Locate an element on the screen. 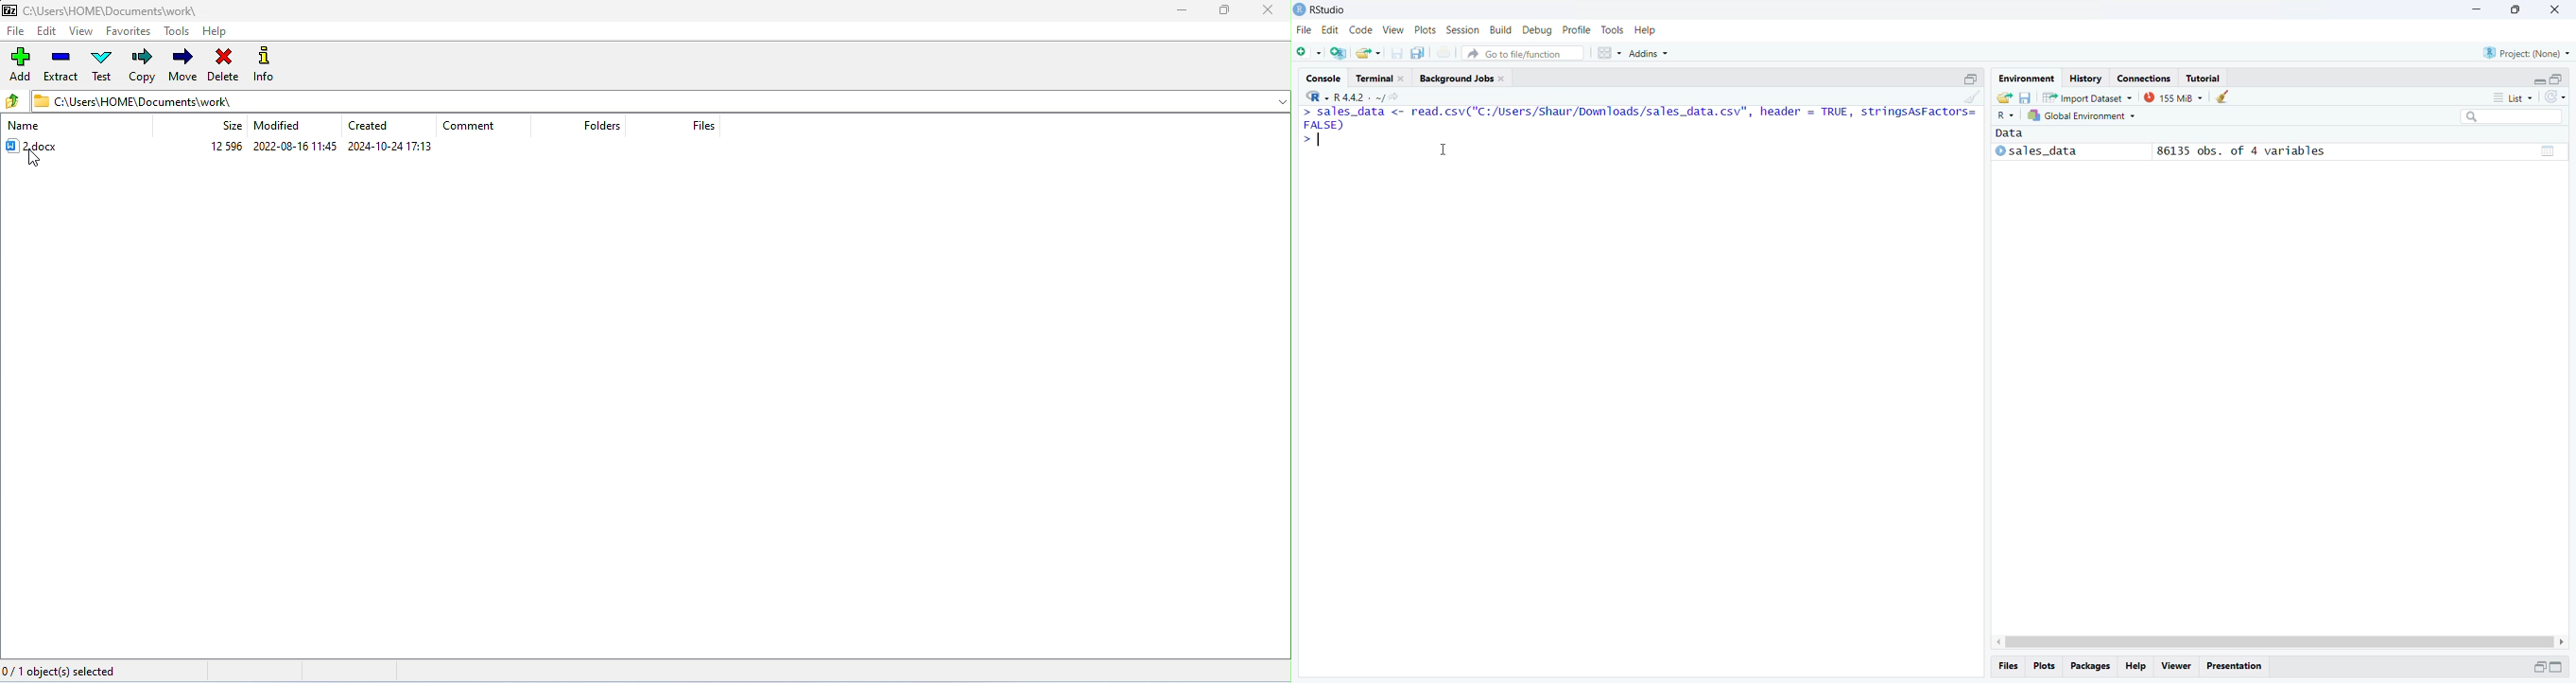 This screenshot has height=700, width=2576. Maximize is located at coordinates (2557, 80).